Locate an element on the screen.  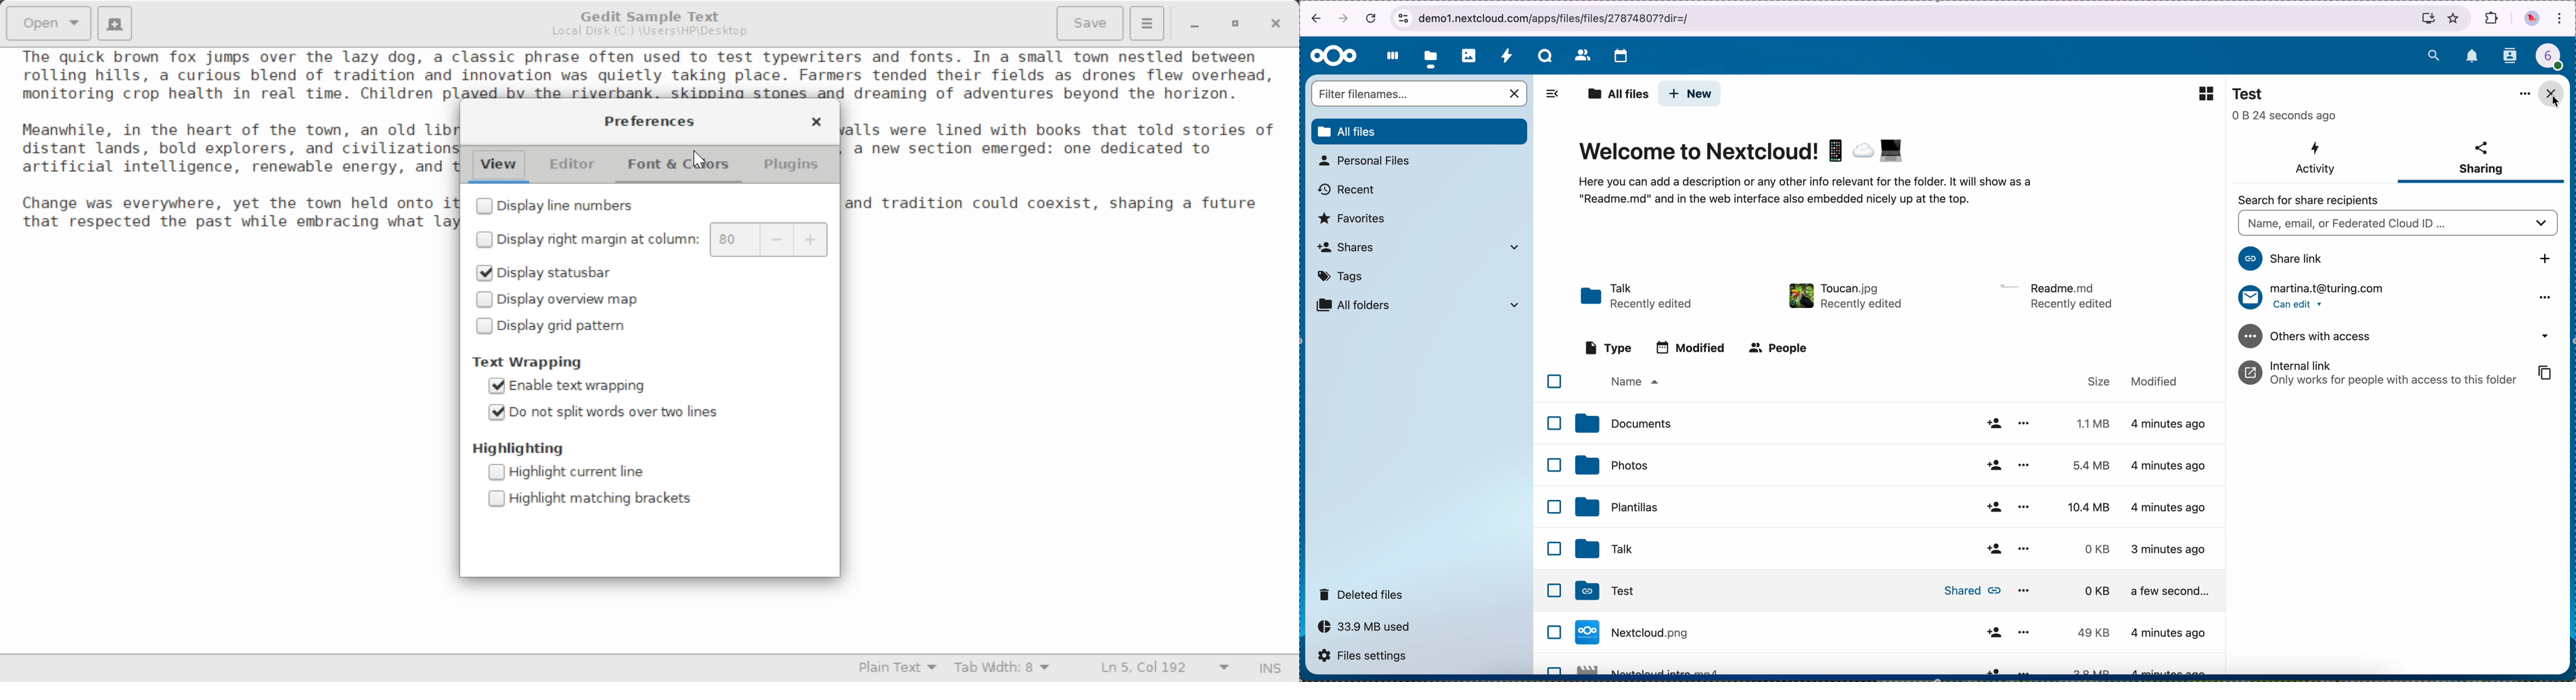
all folders is located at coordinates (1419, 305).